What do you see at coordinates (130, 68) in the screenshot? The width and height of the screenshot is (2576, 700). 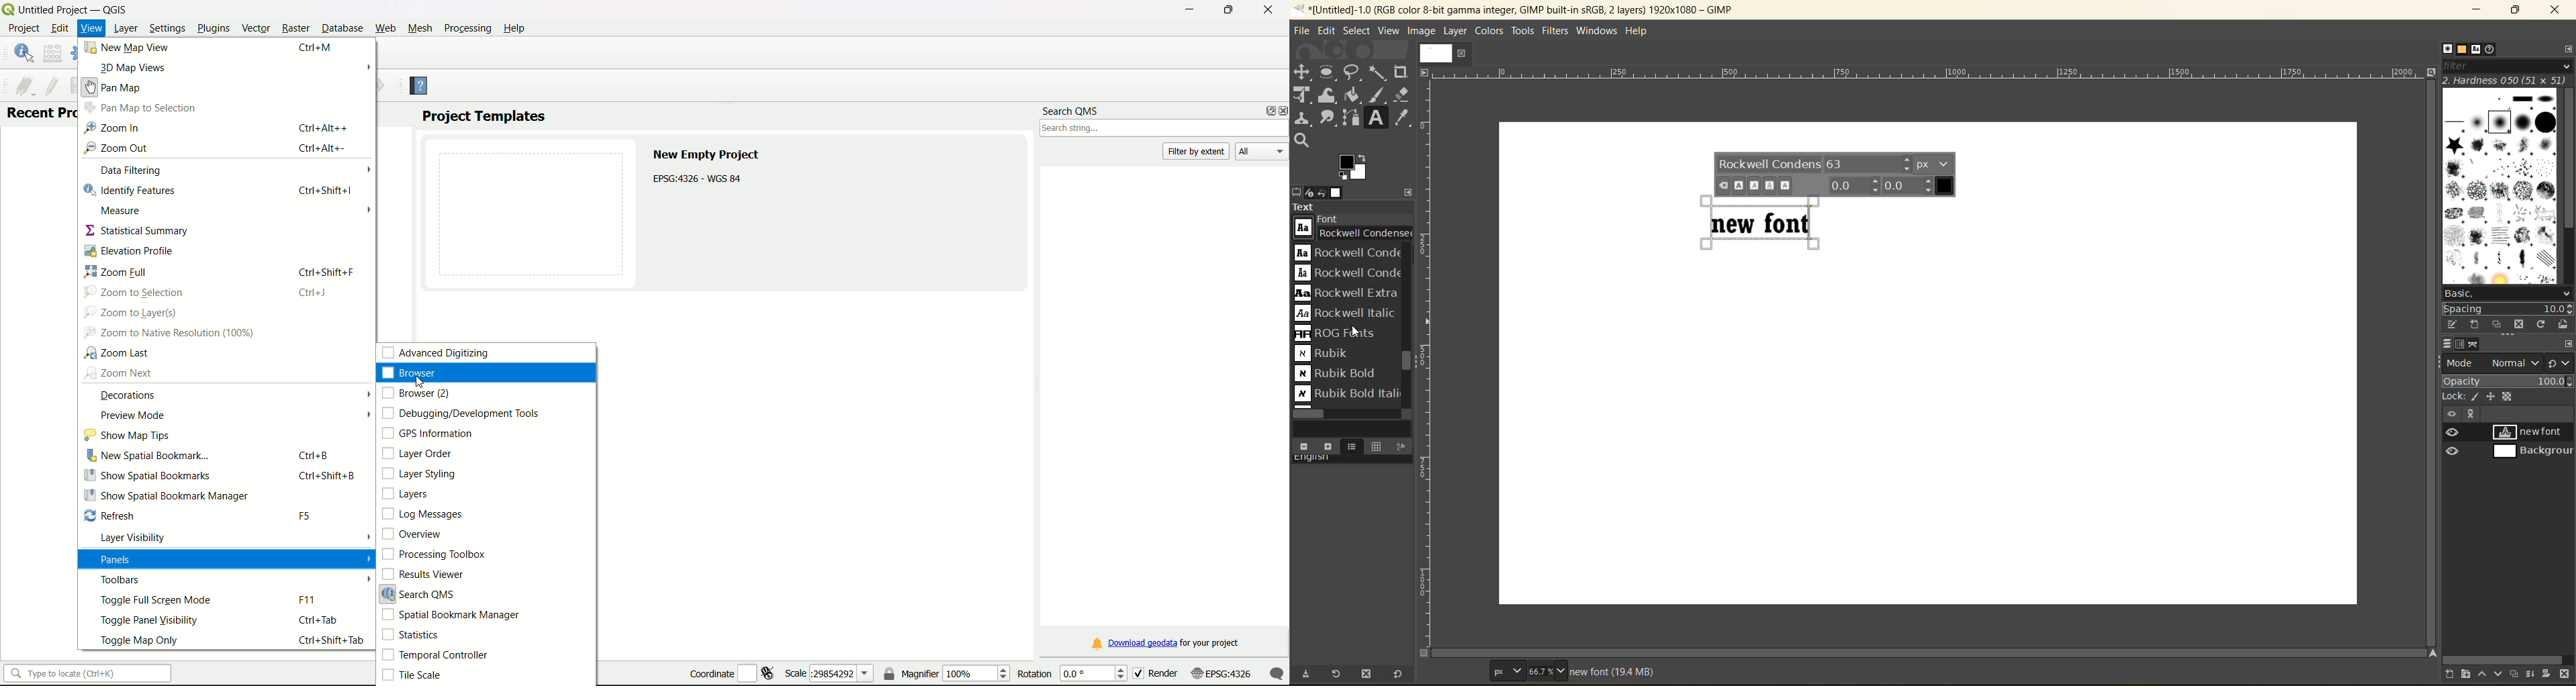 I see `3D Map View` at bounding box center [130, 68].